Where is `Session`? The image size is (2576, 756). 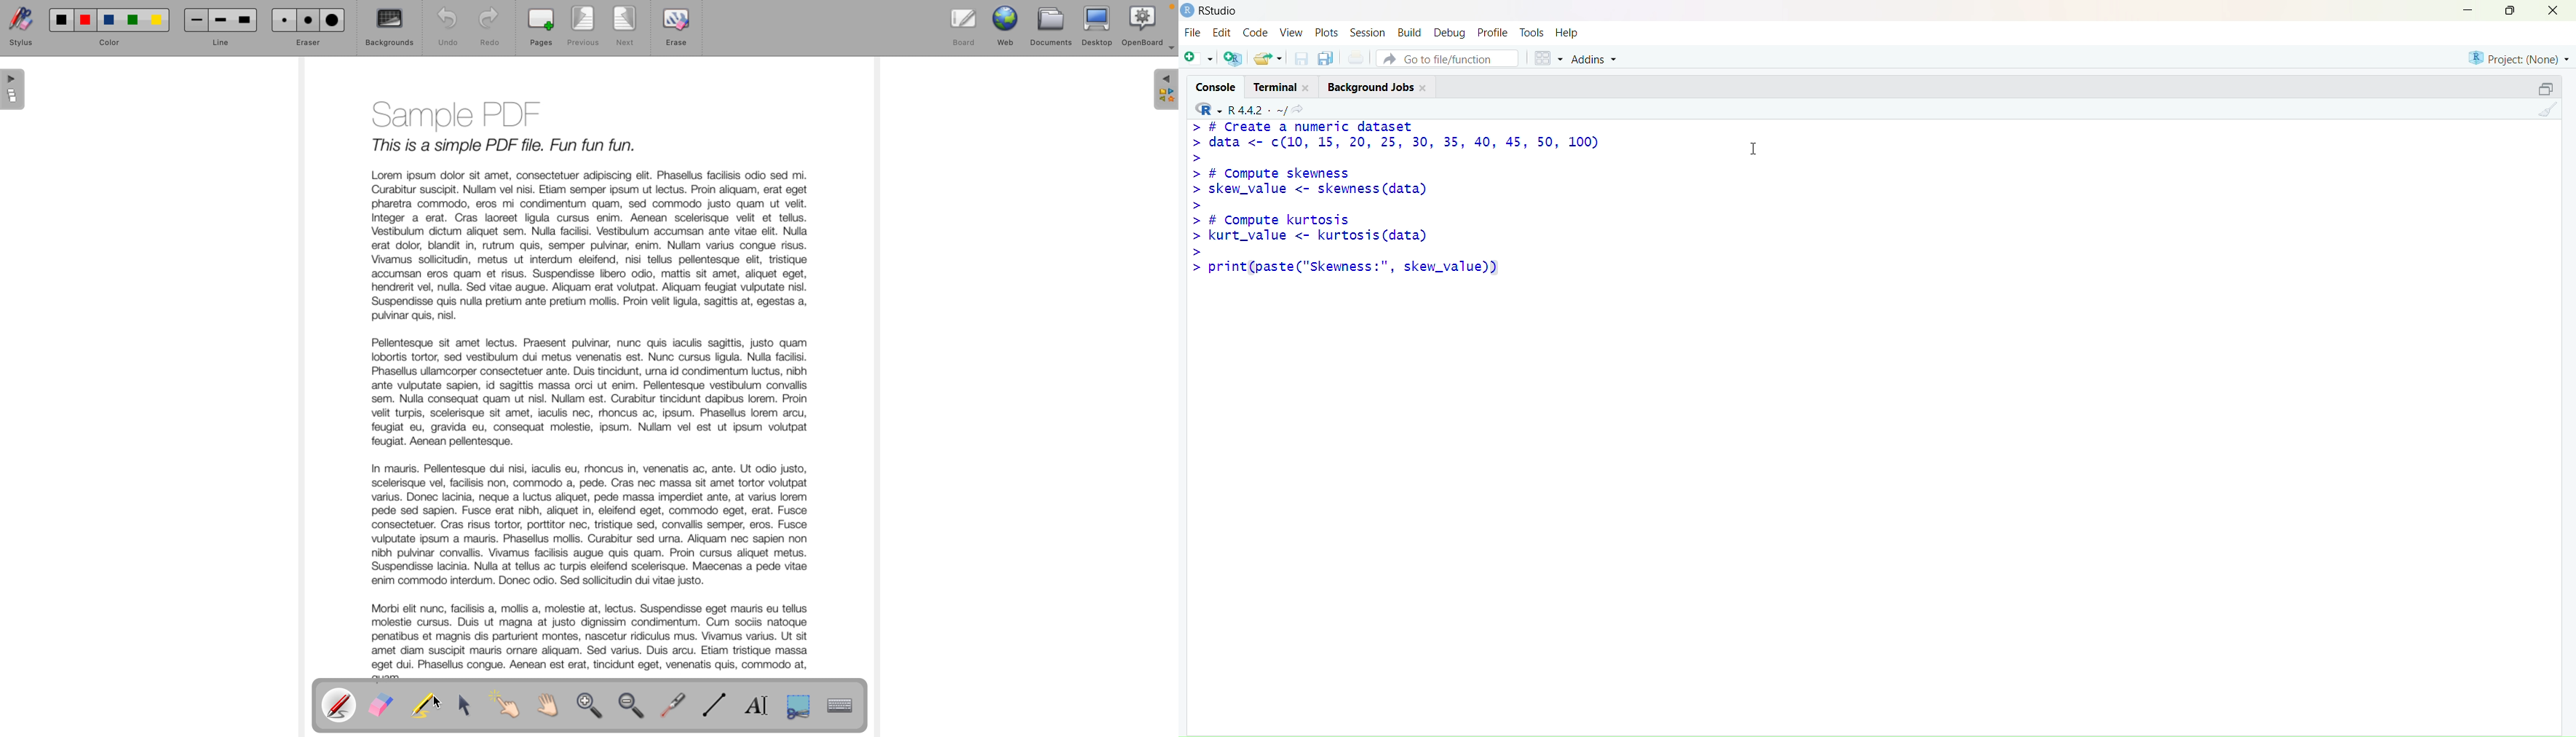
Session is located at coordinates (1368, 32).